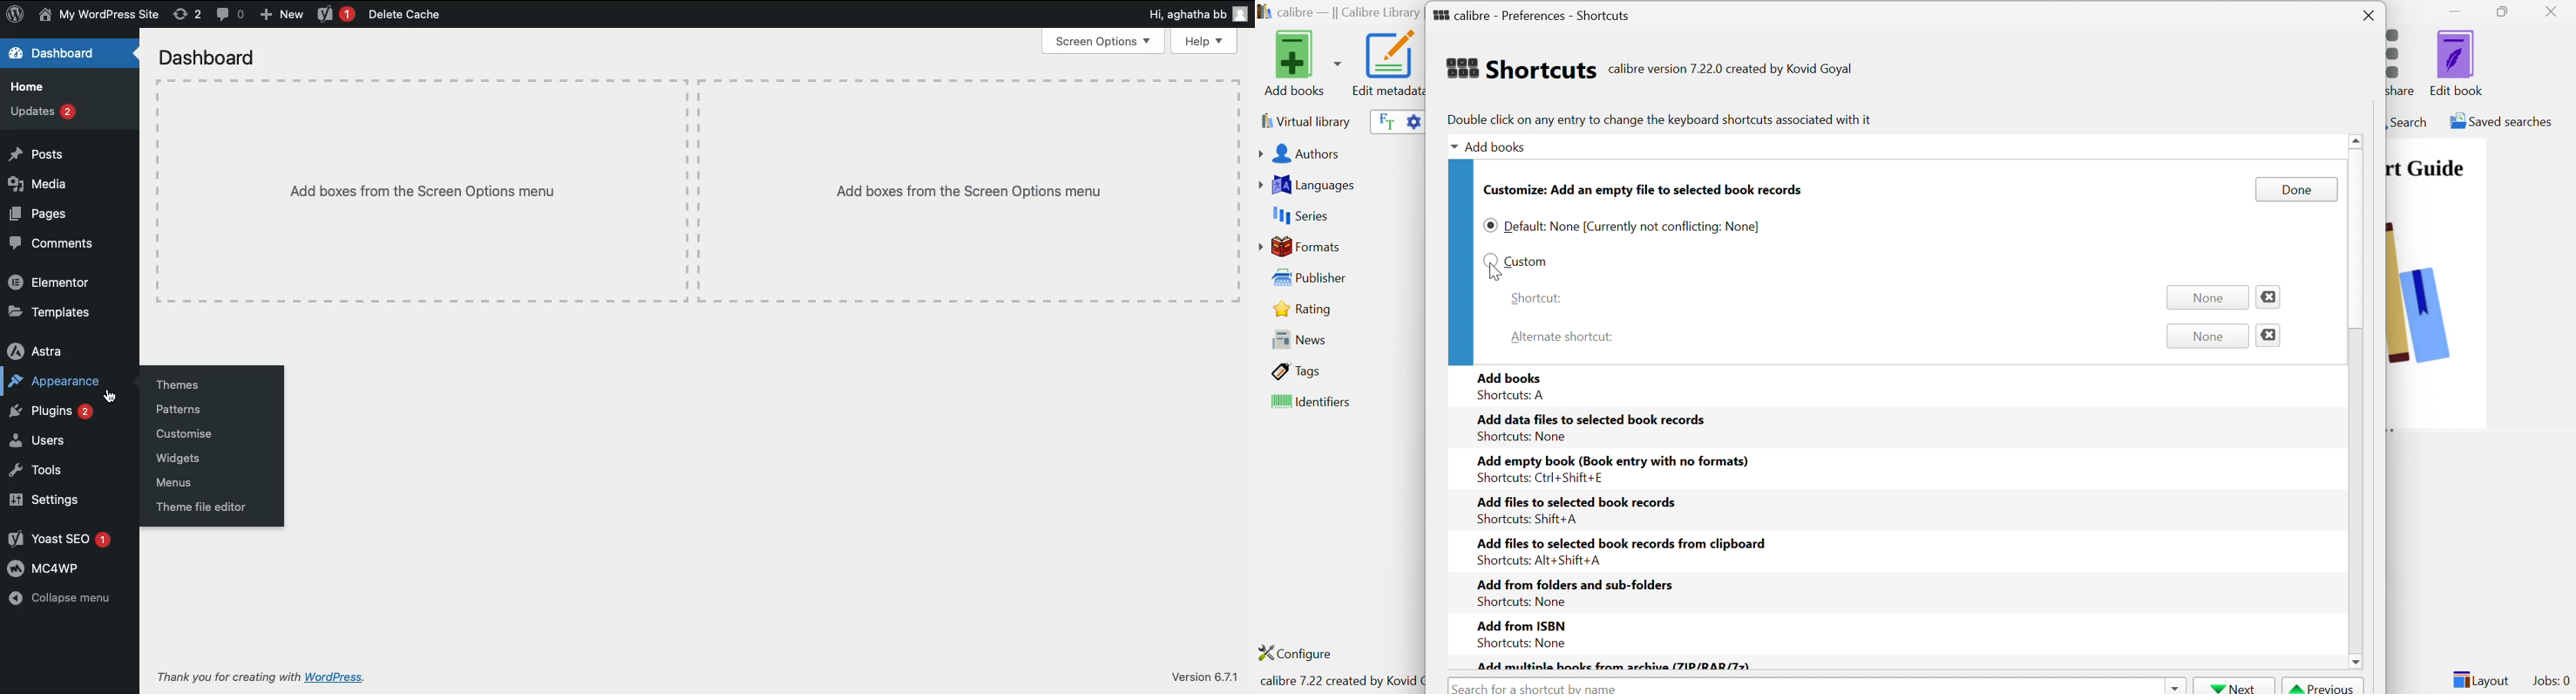 This screenshot has height=700, width=2576. Describe the element at coordinates (2436, 312) in the screenshot. I see `image` at that location.